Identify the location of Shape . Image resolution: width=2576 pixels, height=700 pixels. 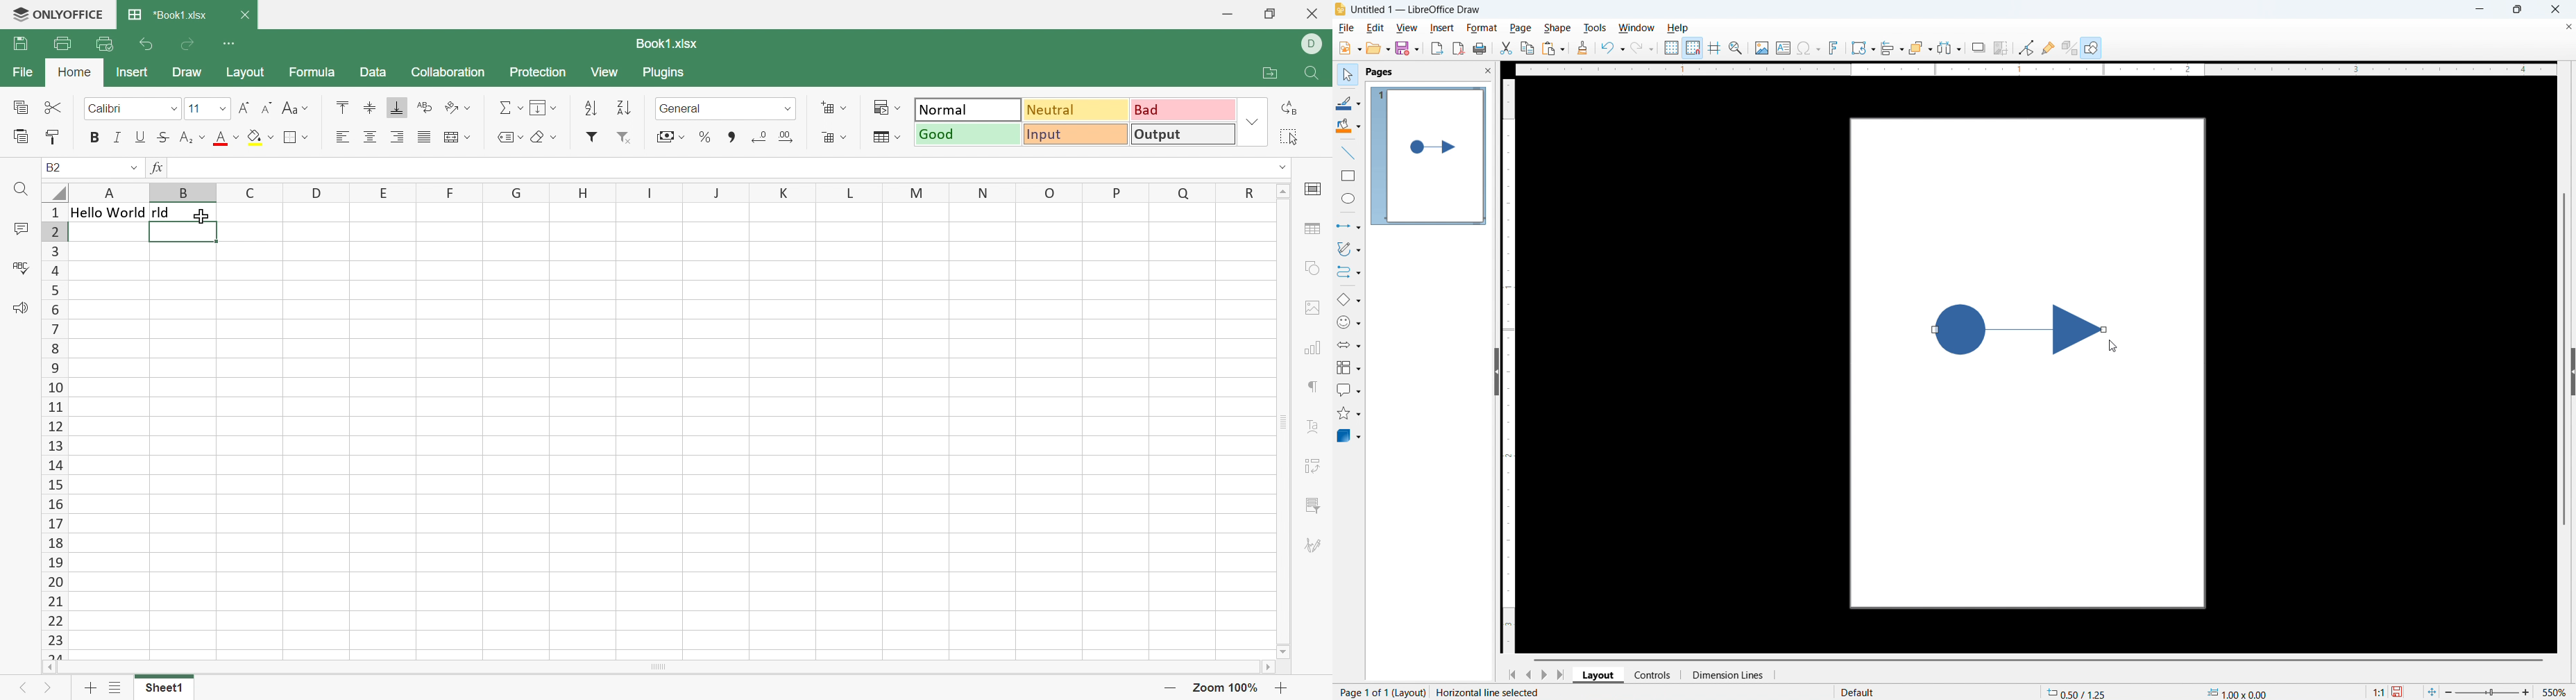
(1557, 29).